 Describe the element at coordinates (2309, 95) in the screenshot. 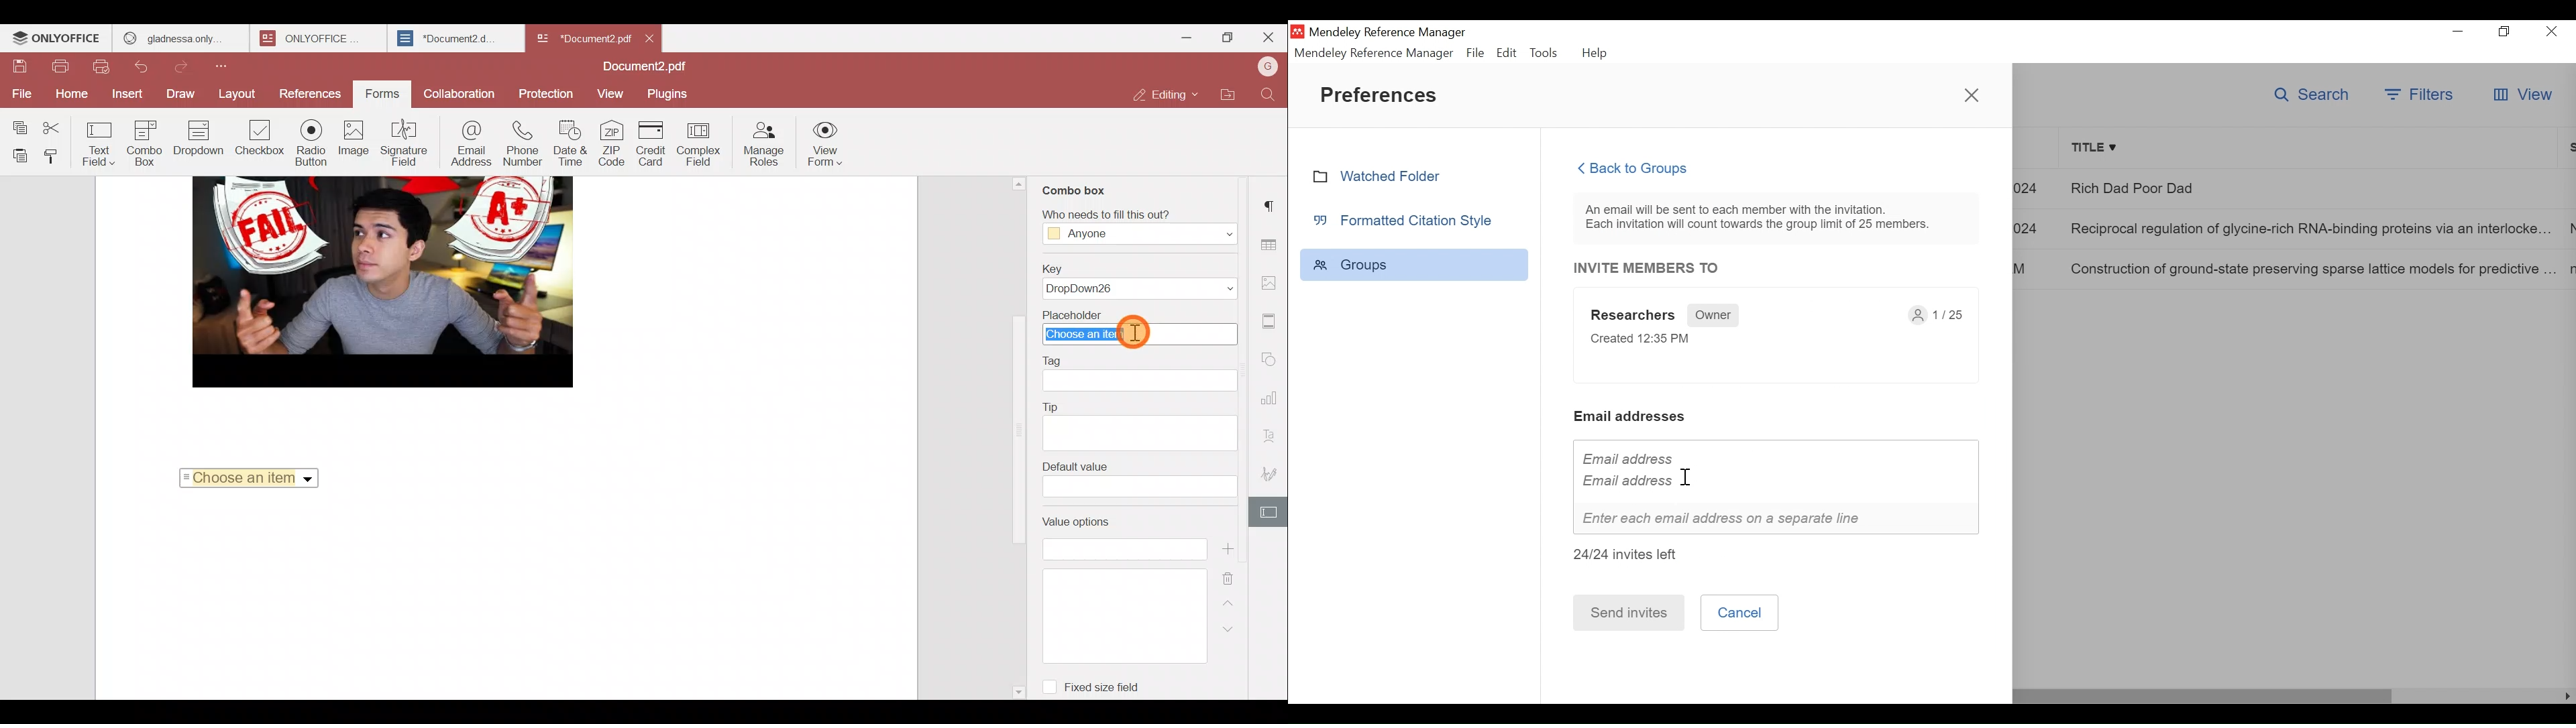

I see `Search` at that location.